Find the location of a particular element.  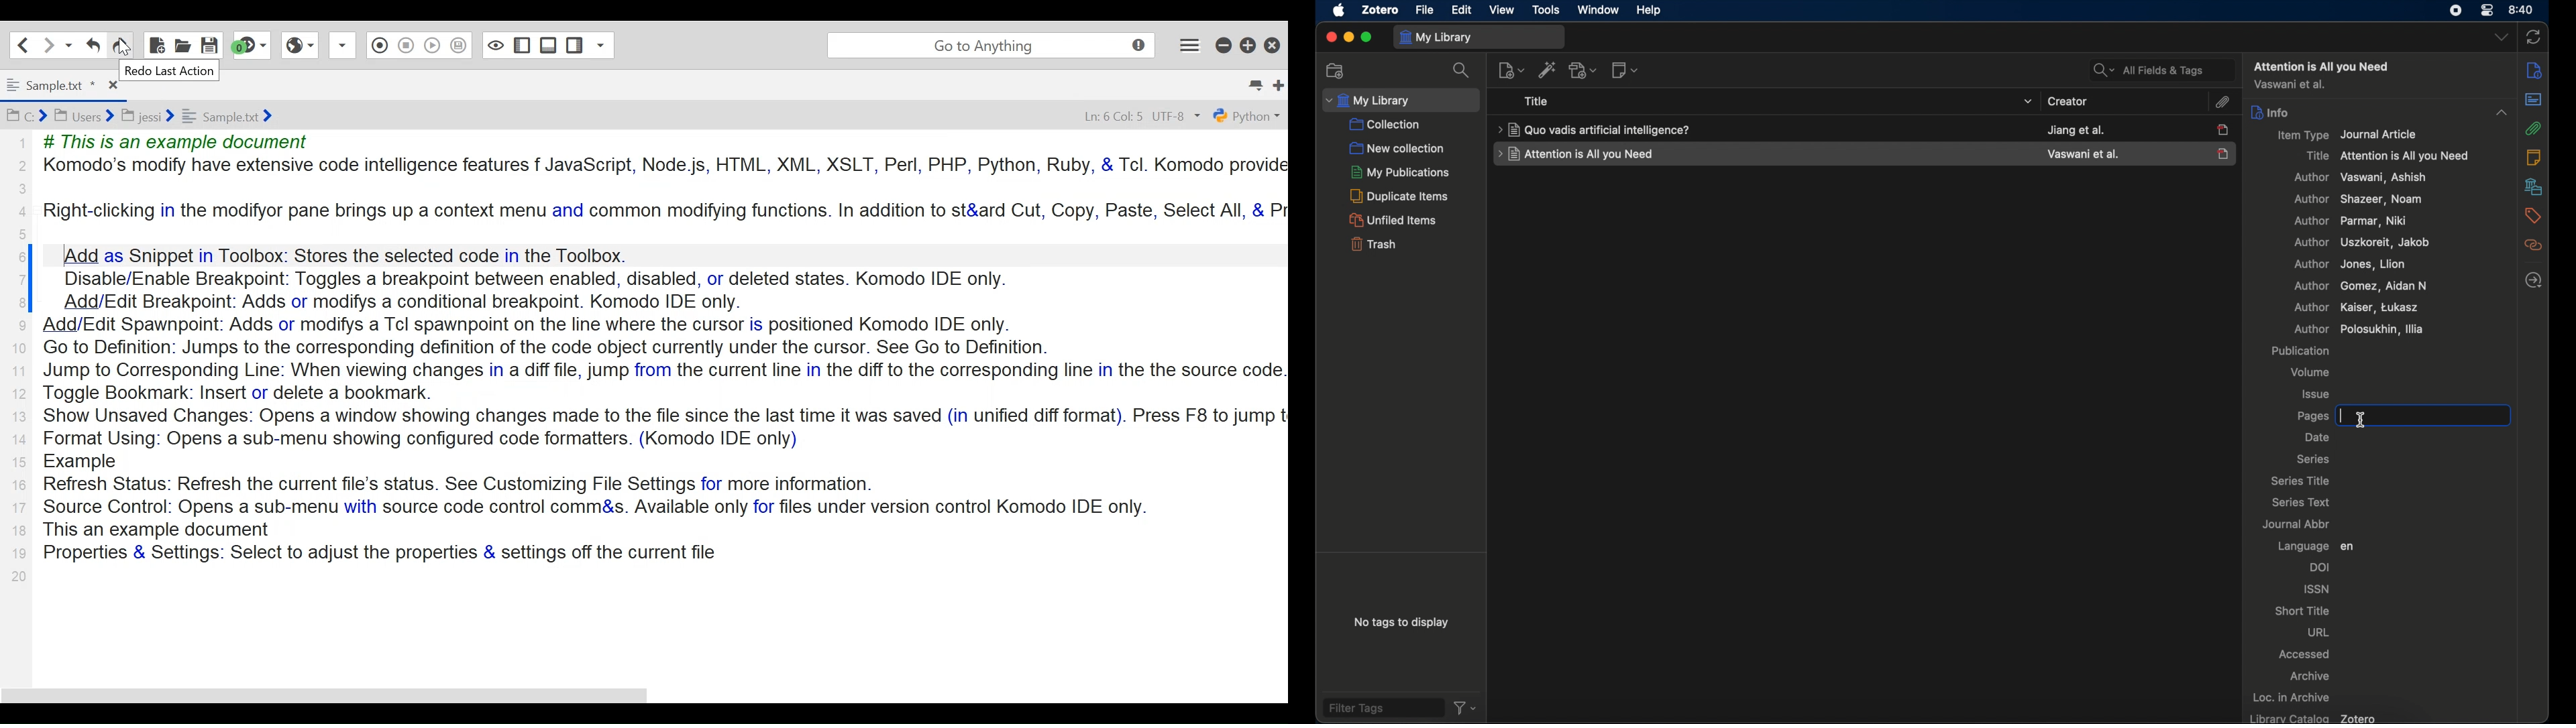

Line 6 Column 5 is located at coordinates (1113, 116).